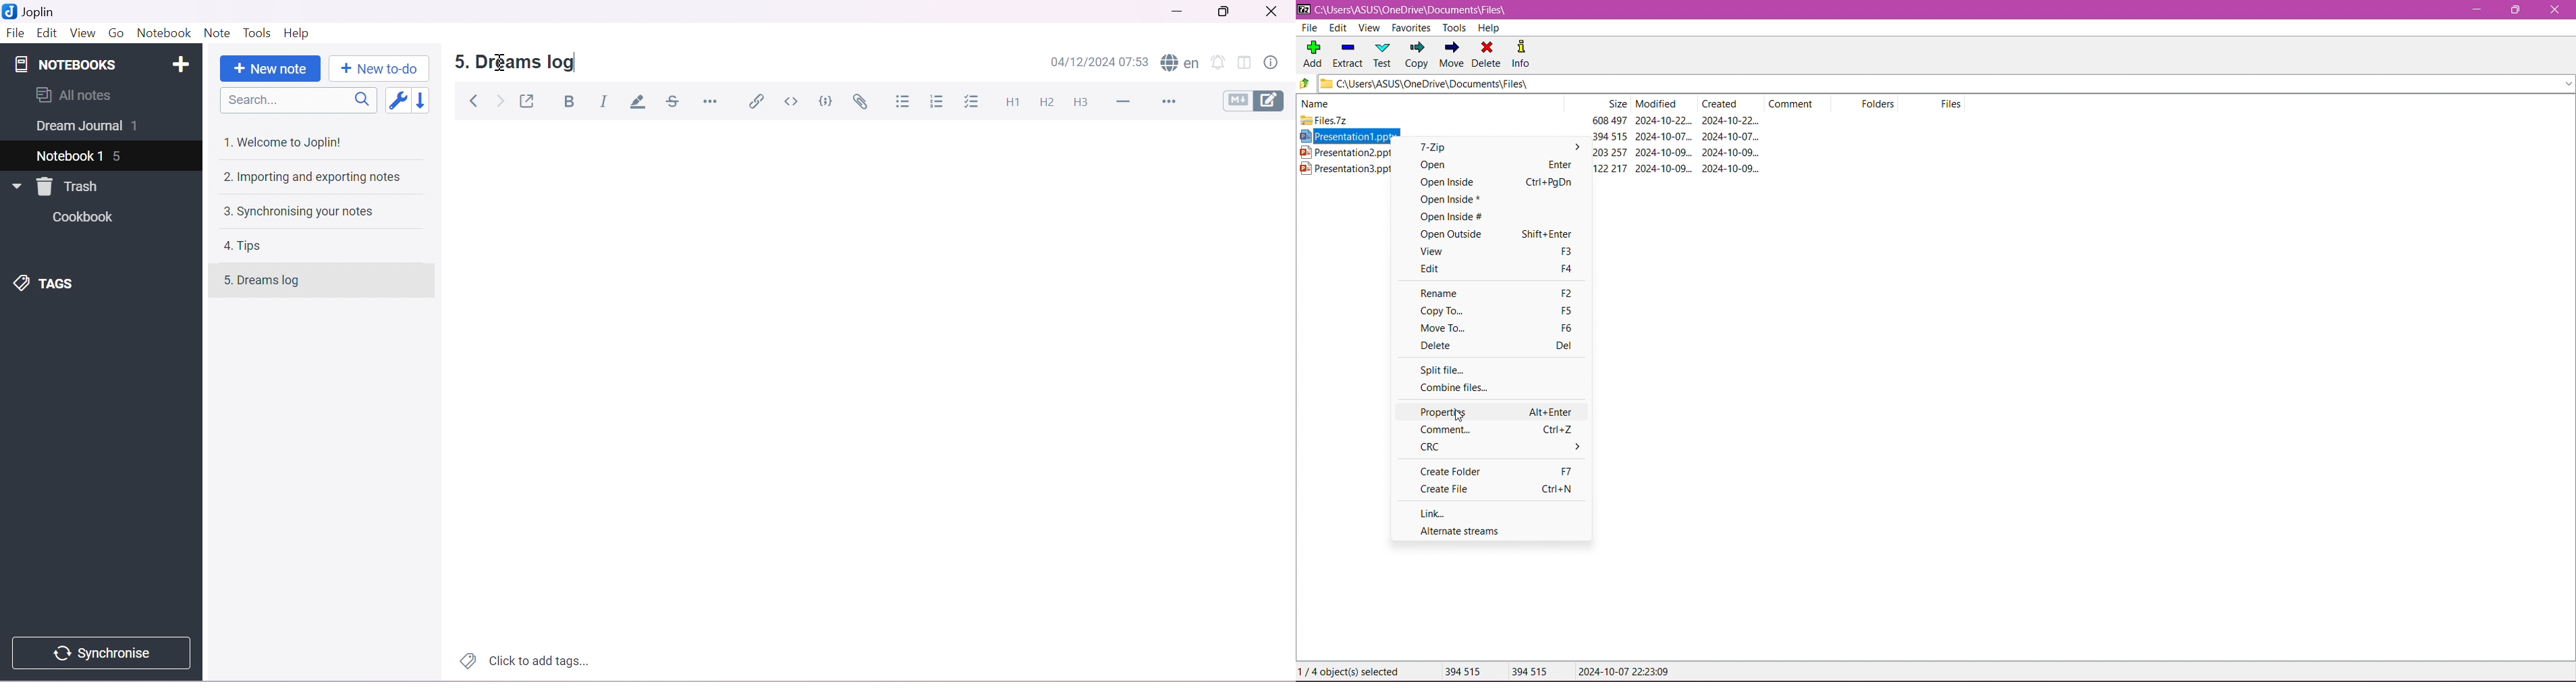  I want to click on Comments, so click(1496, 430).